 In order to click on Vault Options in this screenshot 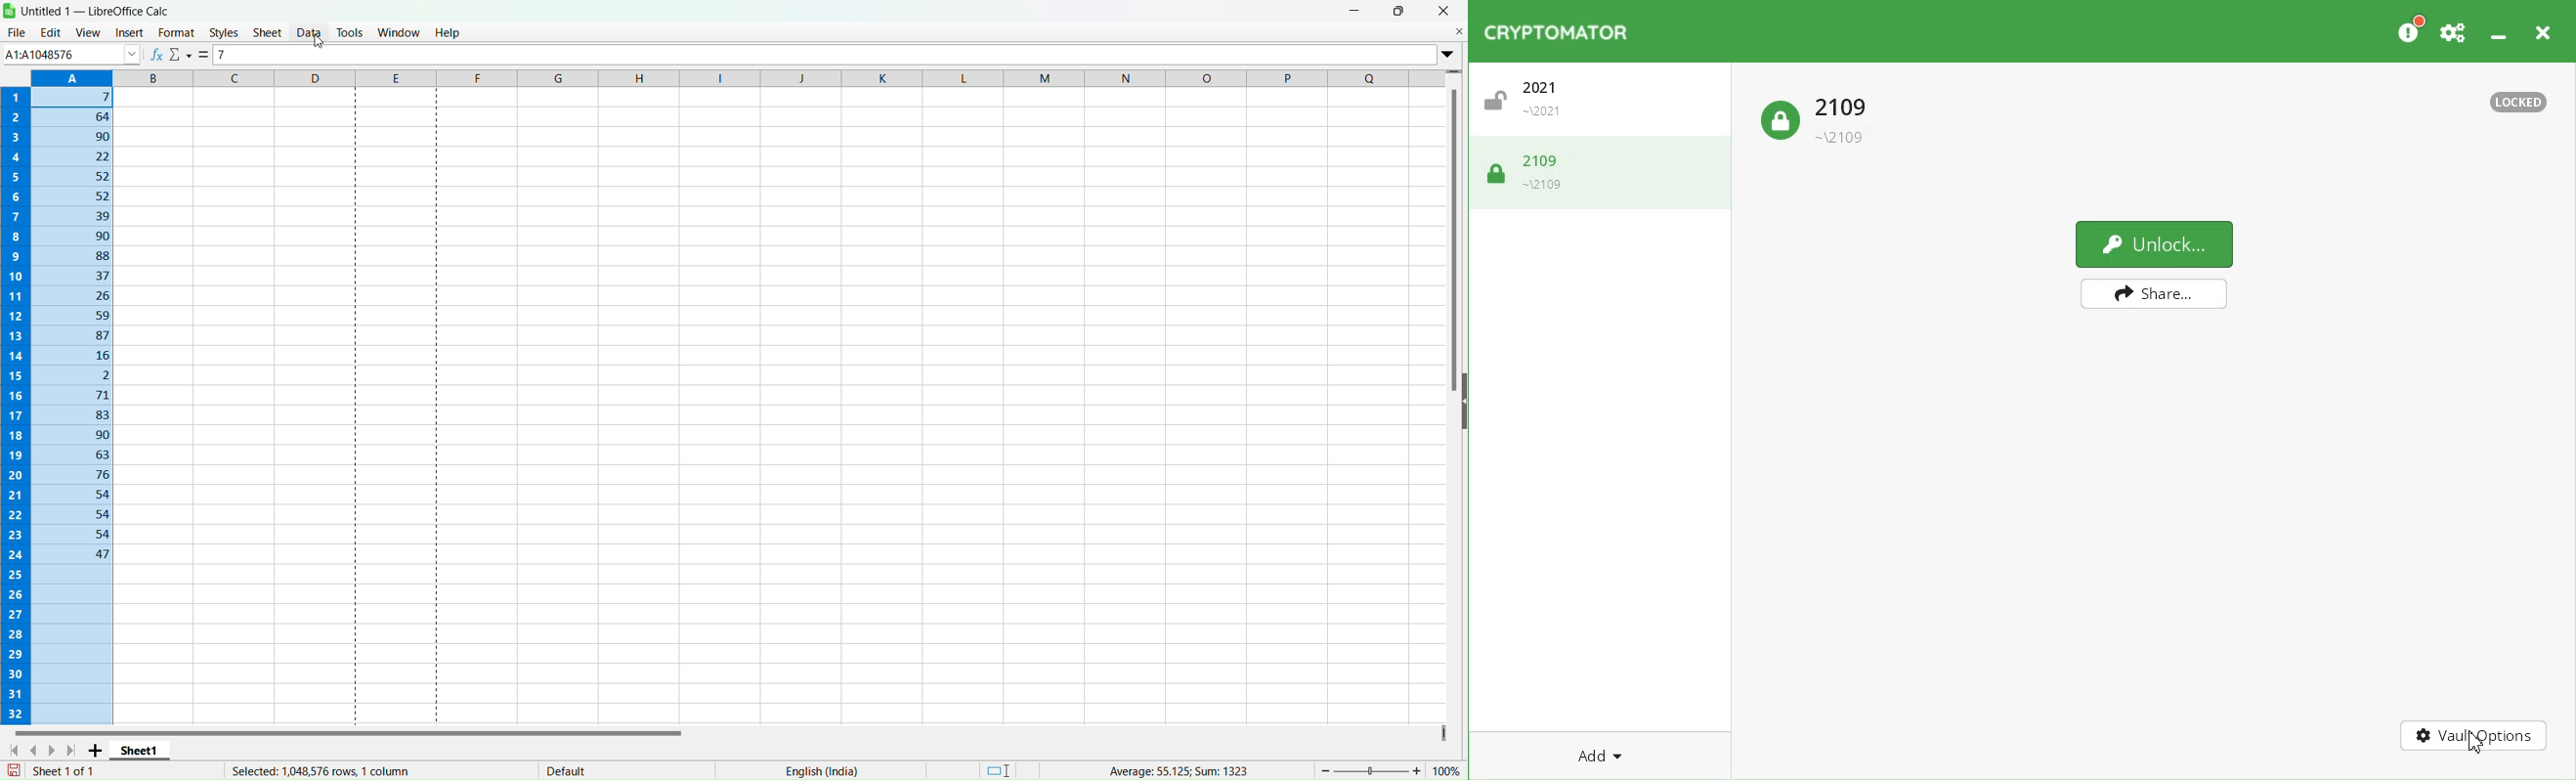, I will do `click(2475, 737)`.